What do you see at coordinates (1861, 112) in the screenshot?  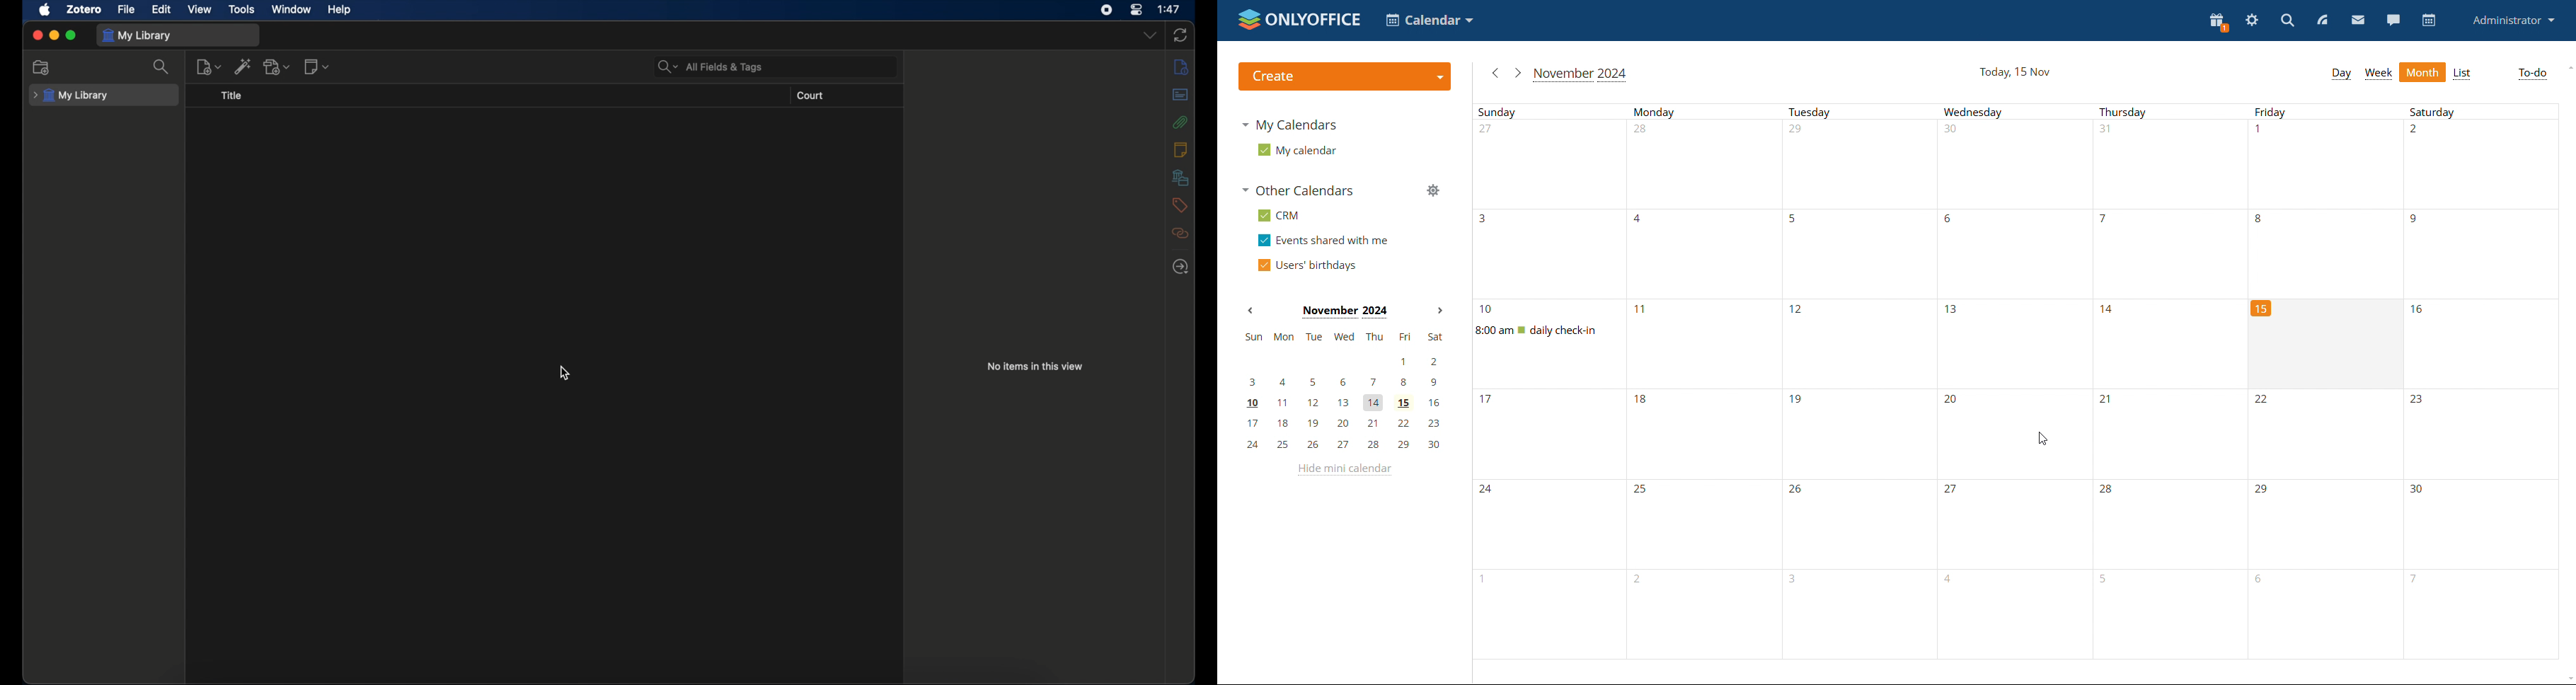 I see `individual day` at bounding box center [1861, 112].